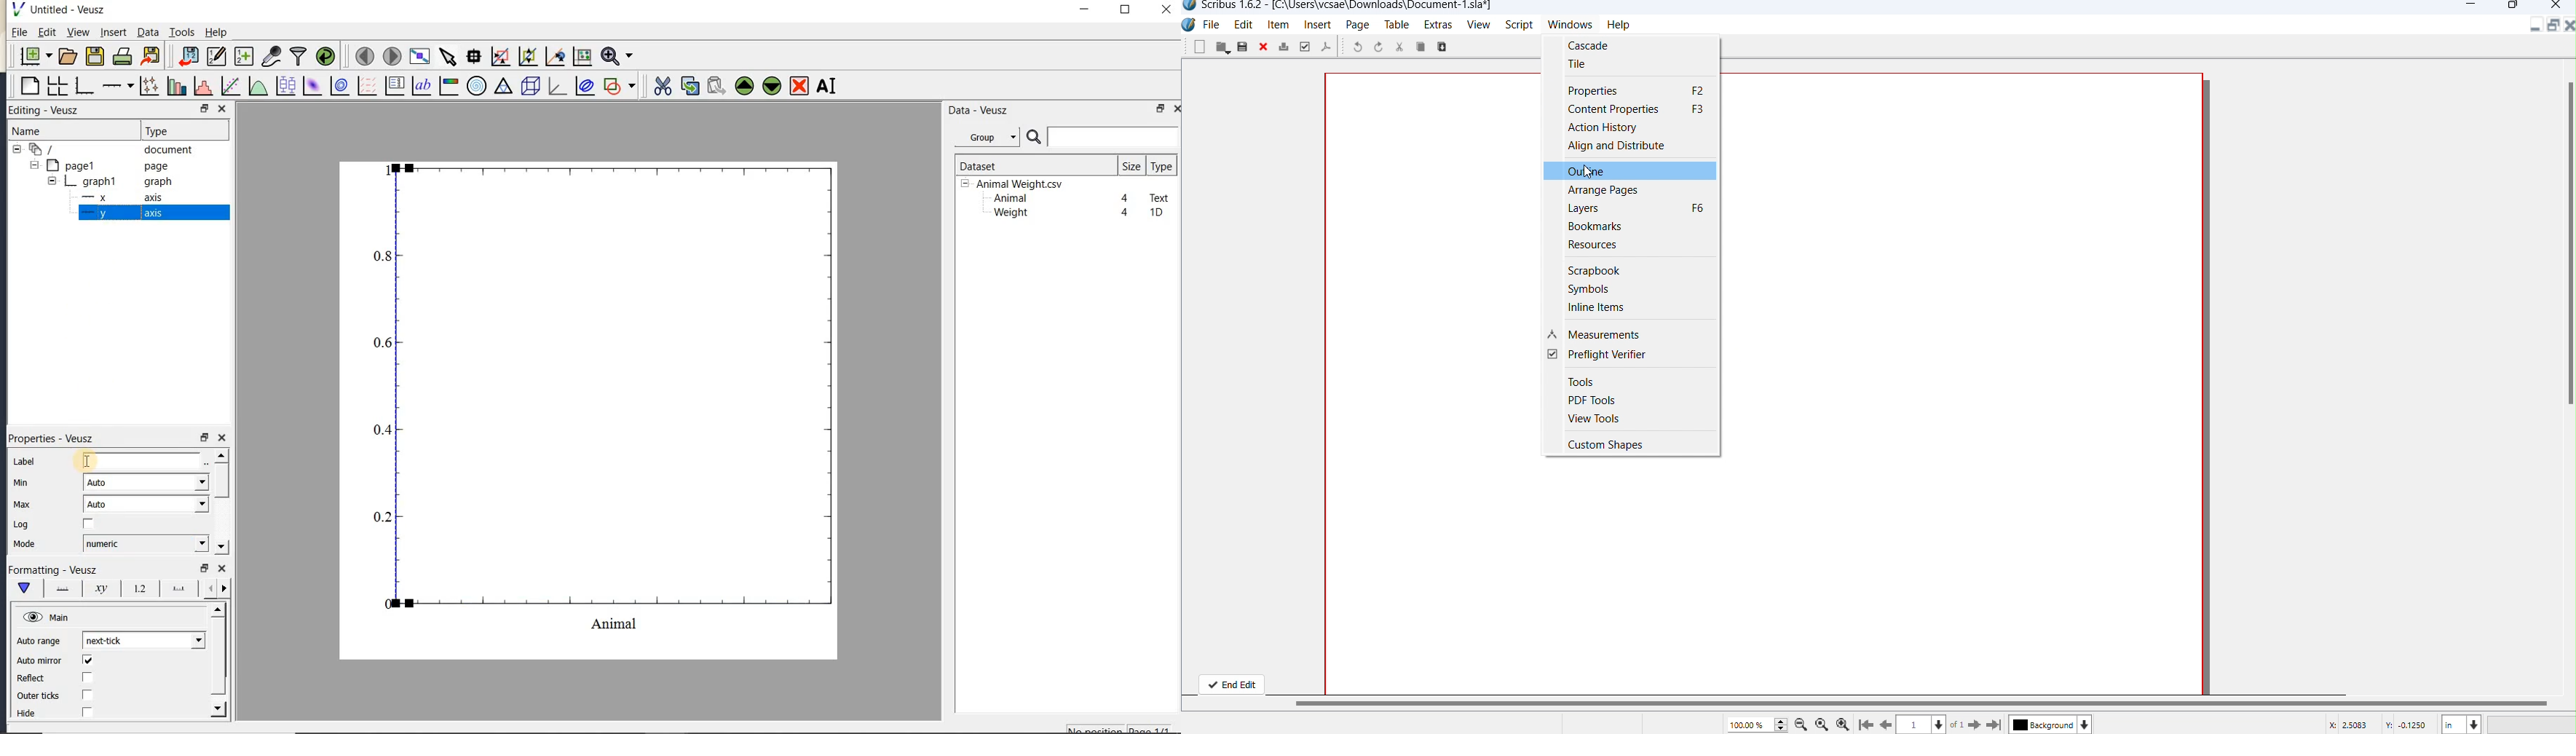  Describe the element at coordinates (1597, 44) in the screenshot. I see `Cascade` at that location.